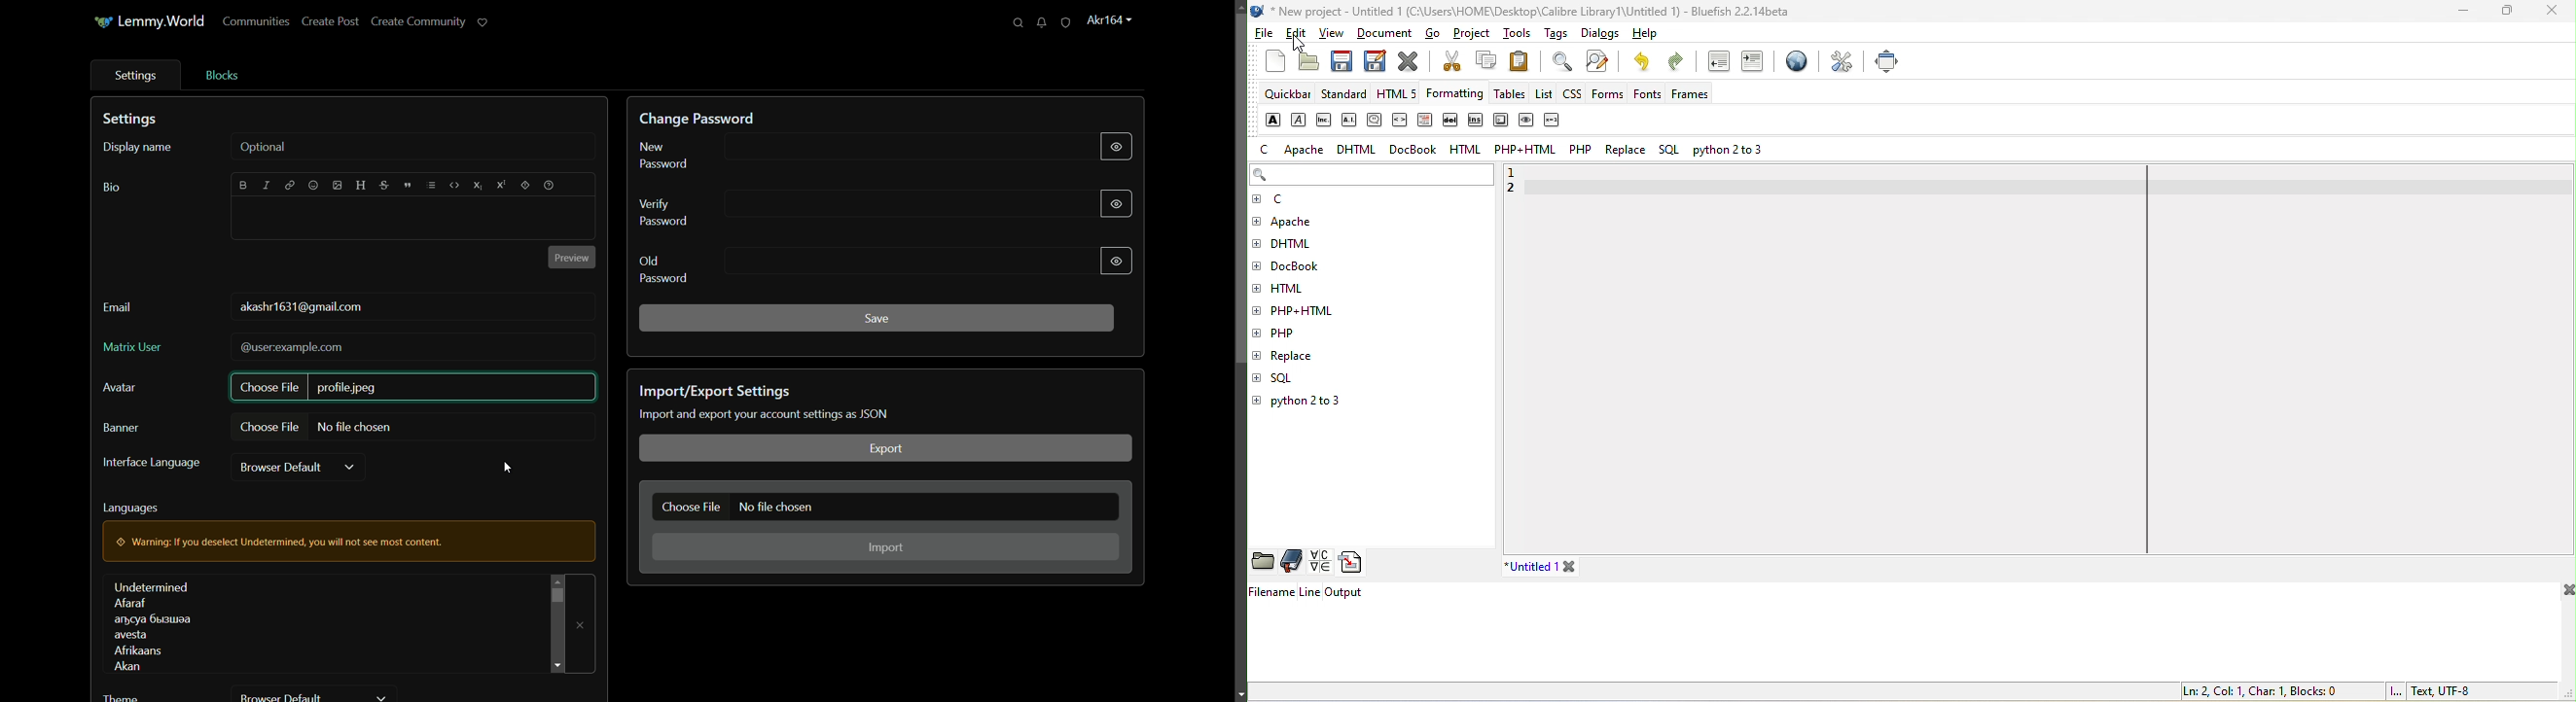 Image resolution: width=2576 pixels, height=728 pixels. Describe the element at coordinates (1887, 60) in the screenshot. I see `full screen` at that location.